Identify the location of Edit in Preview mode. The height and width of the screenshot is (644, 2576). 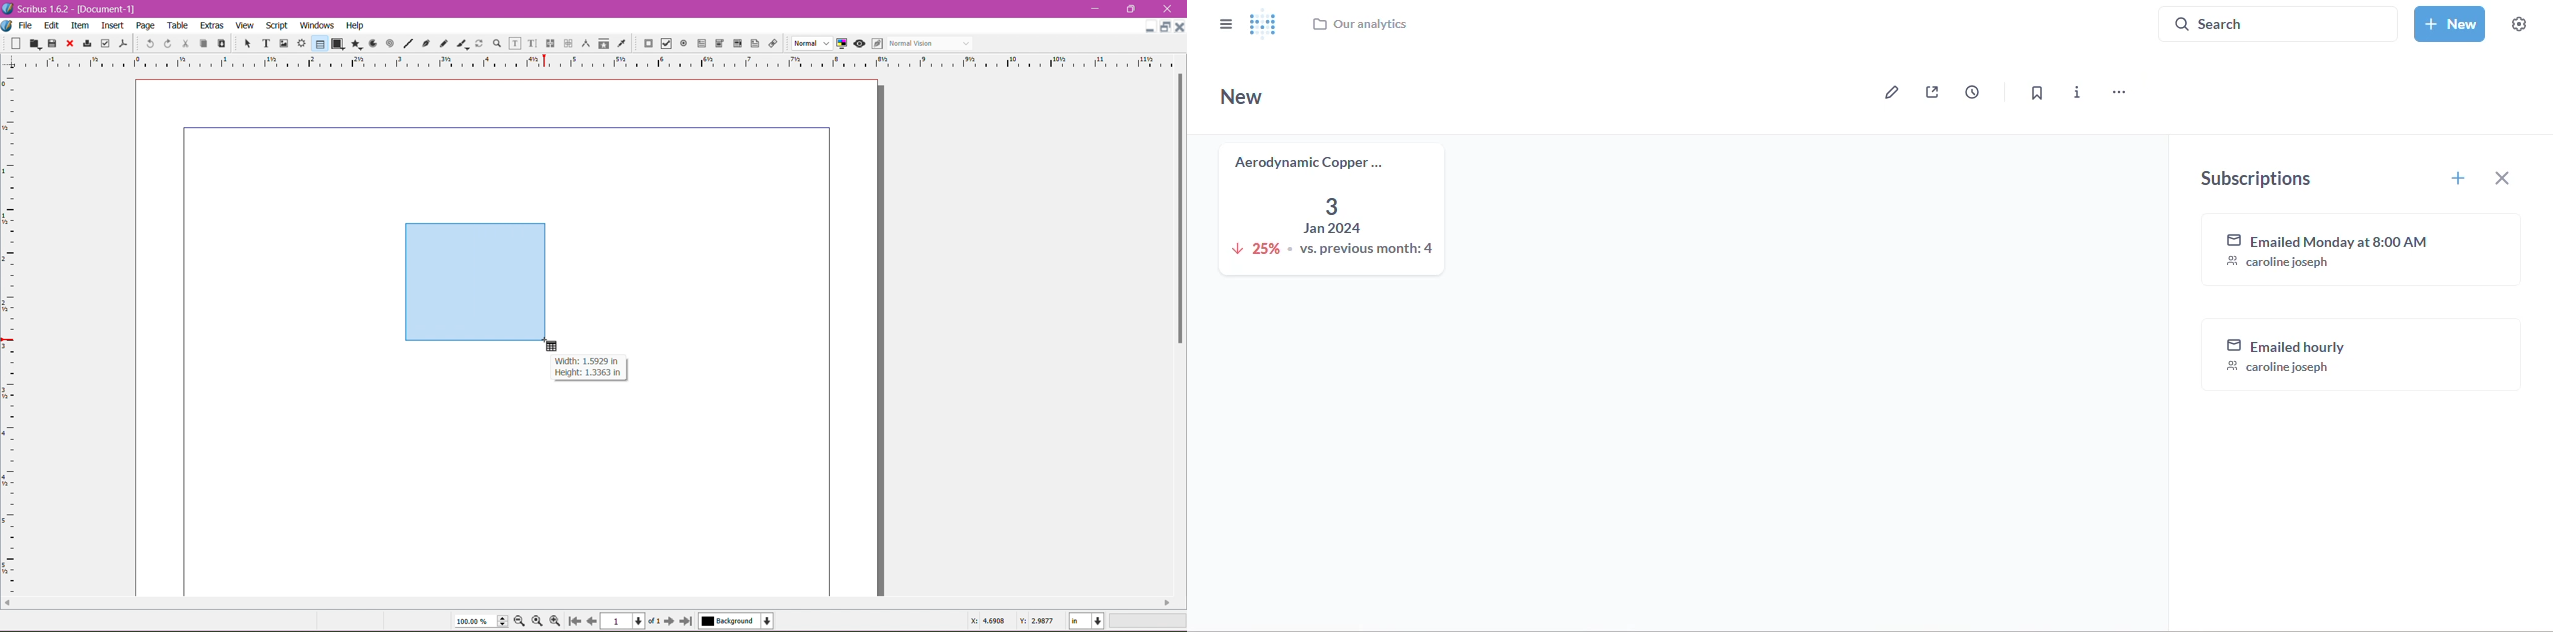
(876, 43).